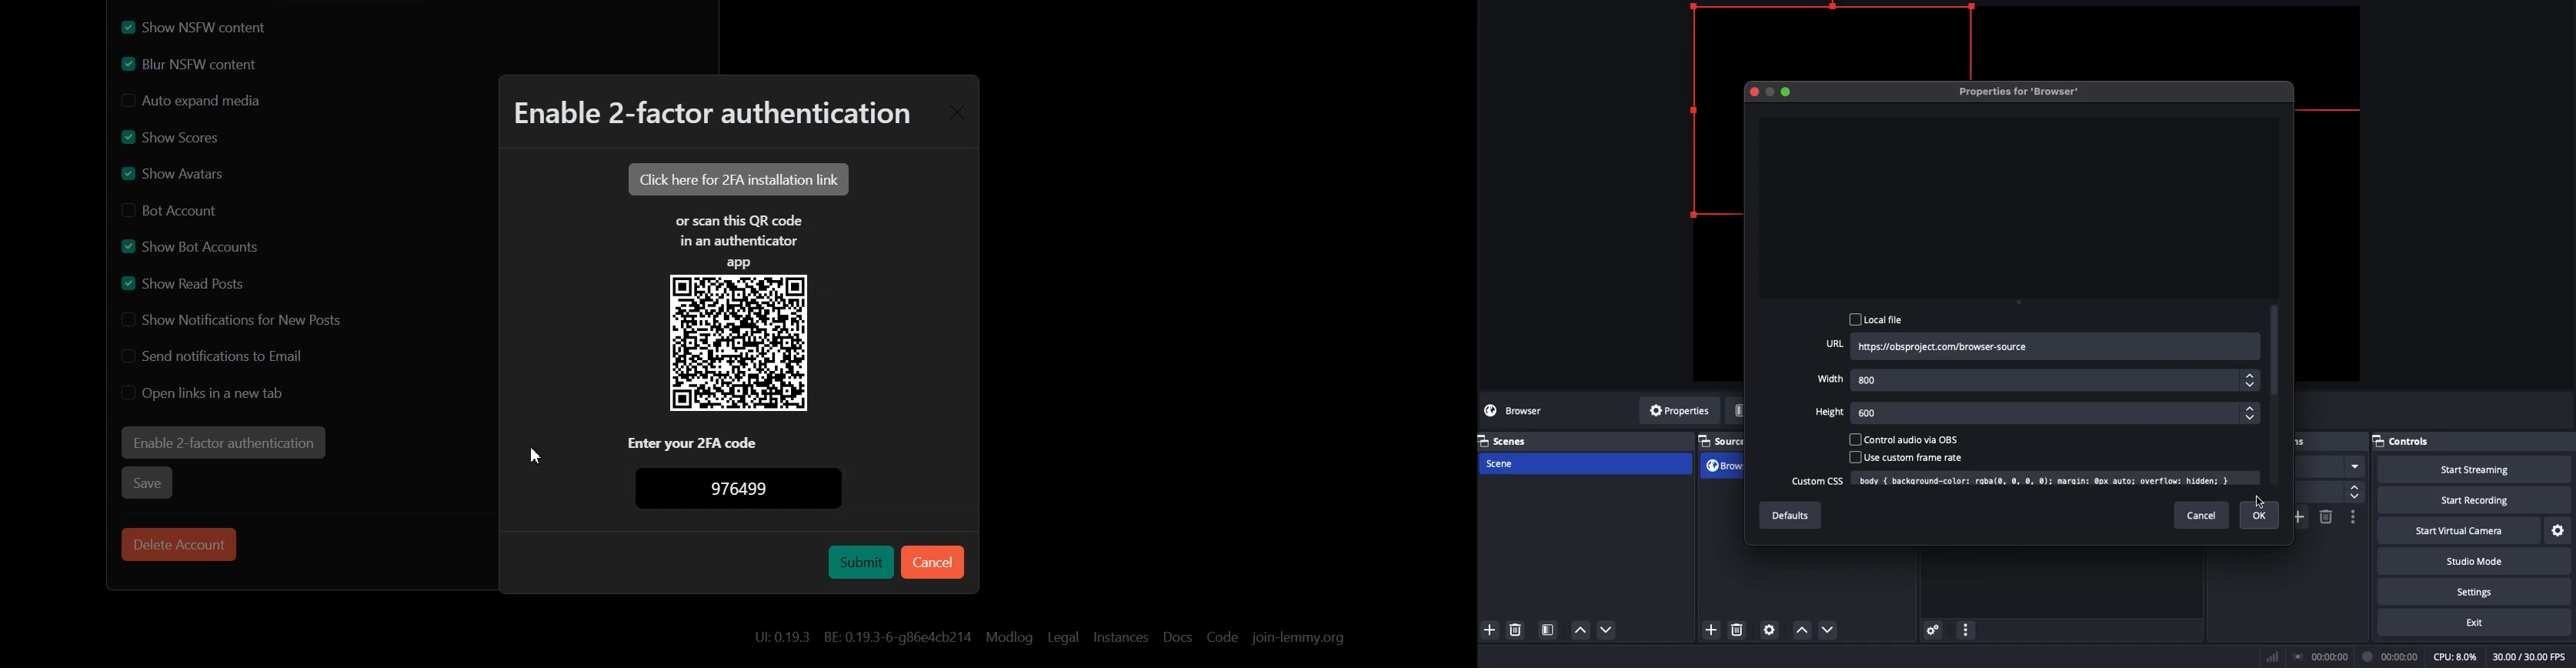 The height and width of the screenshot is (672, 2576). Describe the element at coordinates (2021, 209) in the screenshot. I see `Preview ` at that location.